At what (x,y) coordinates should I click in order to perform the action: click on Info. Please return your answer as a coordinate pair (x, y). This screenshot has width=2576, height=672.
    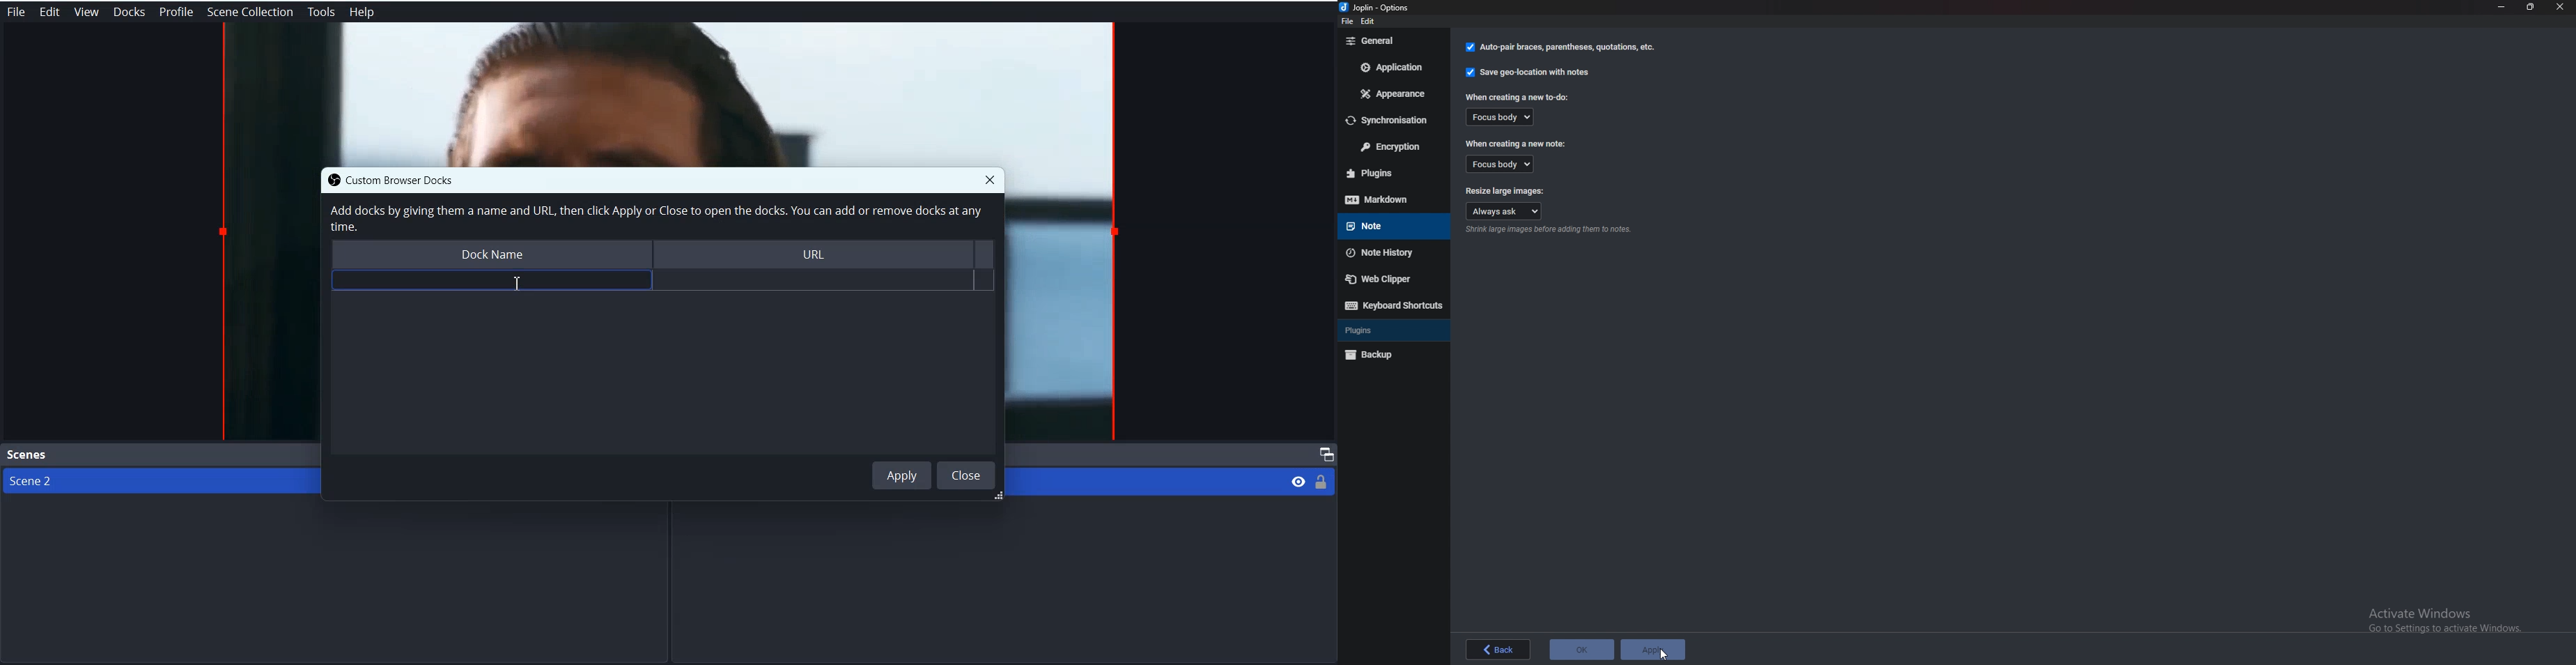
    Looking at the image, I should click on (1551, 230).